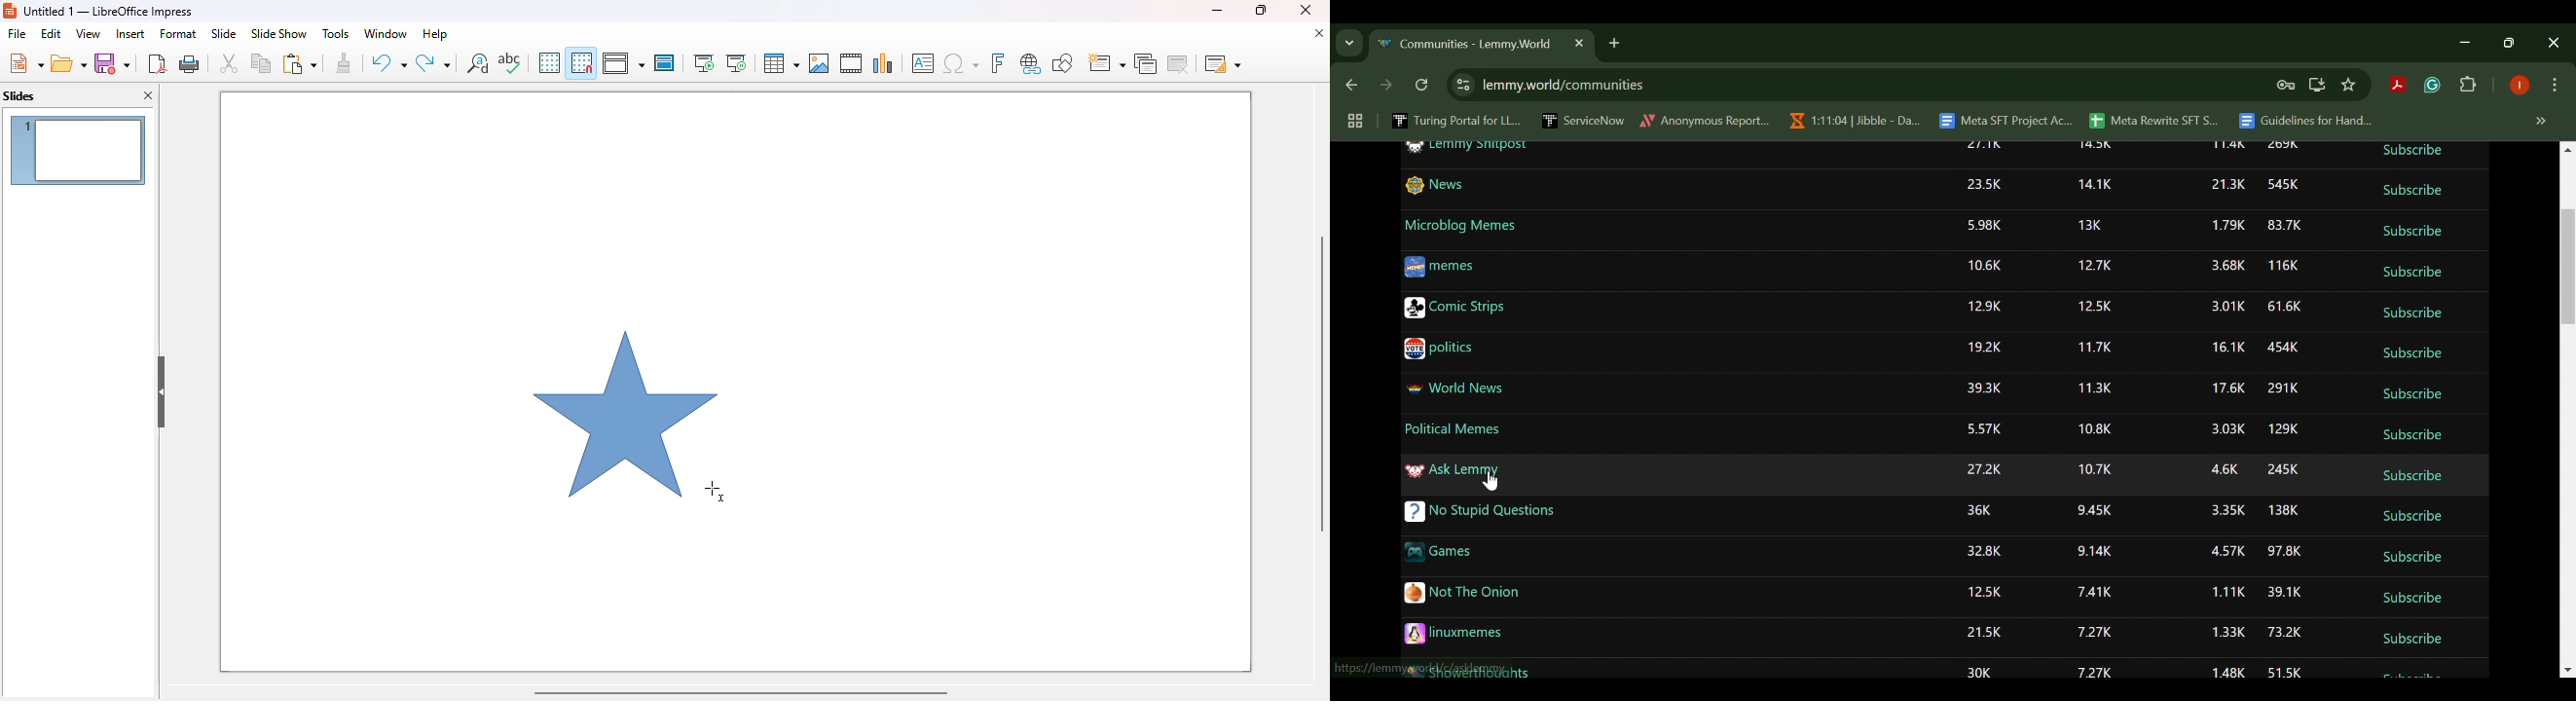 This screenshot has width=2576, height=728. I want to click on 3.03K, so click(2226, 431).